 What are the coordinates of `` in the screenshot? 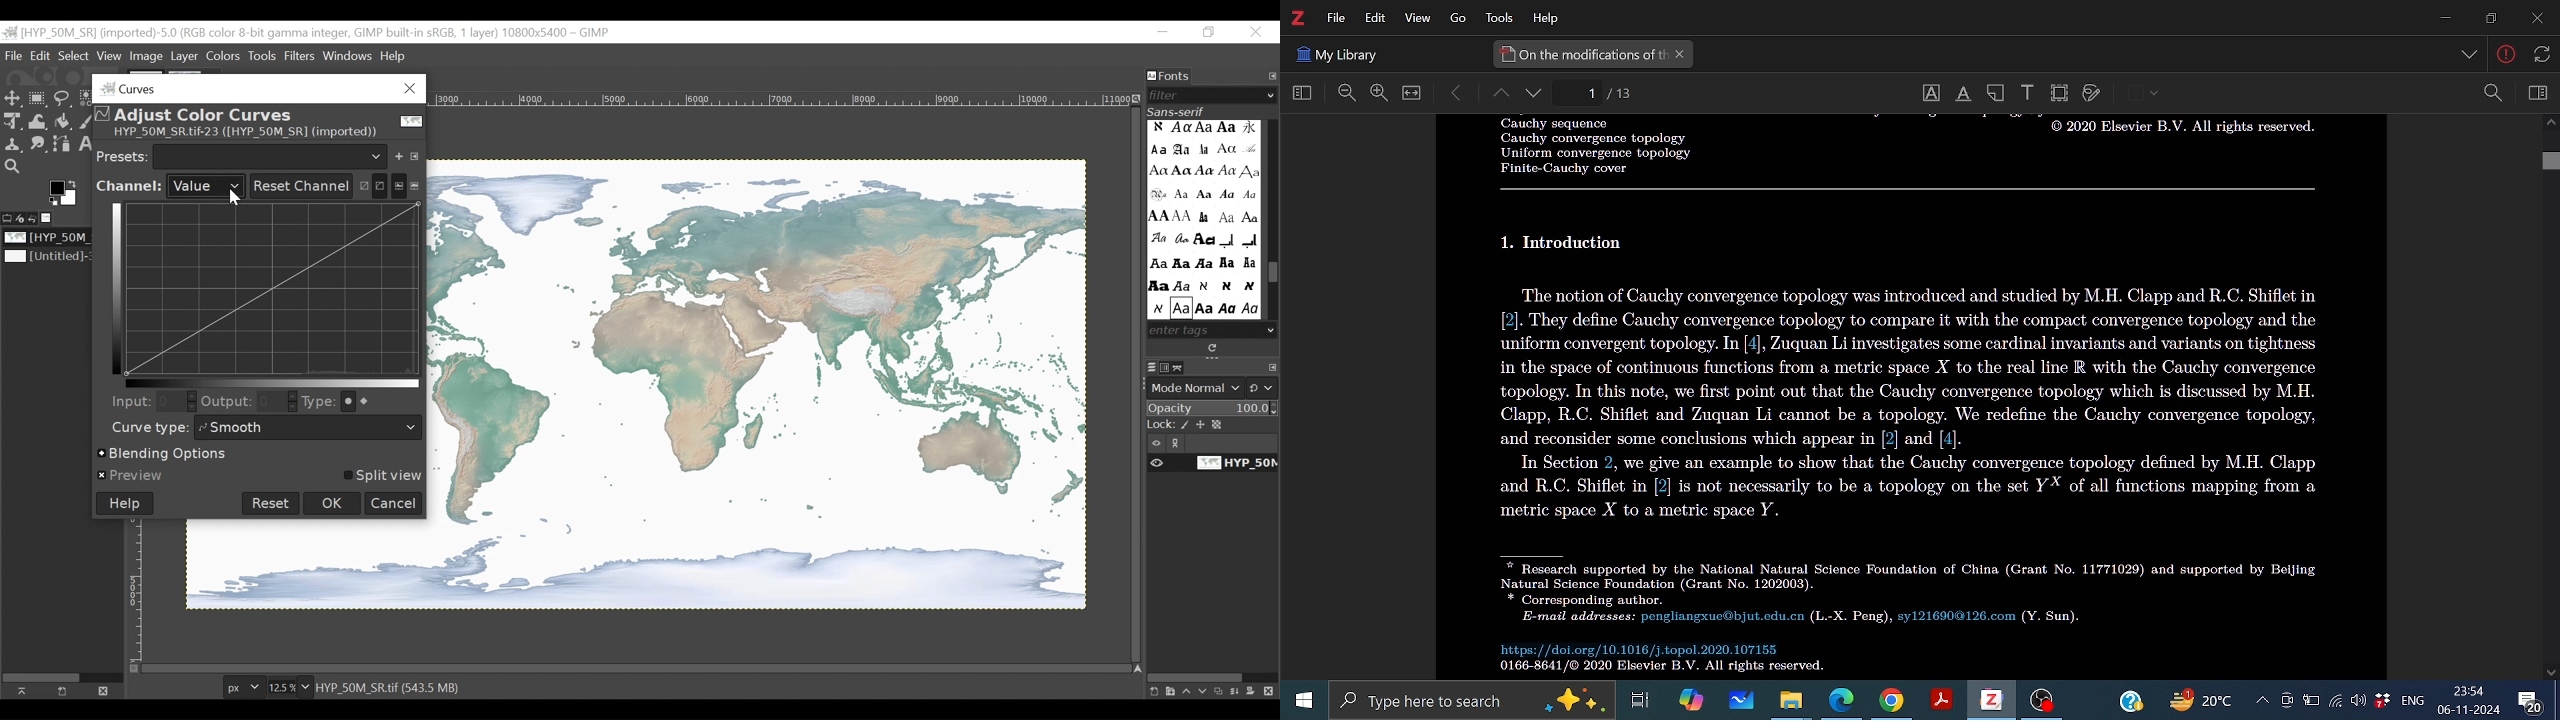 It's located at (2507, 57).